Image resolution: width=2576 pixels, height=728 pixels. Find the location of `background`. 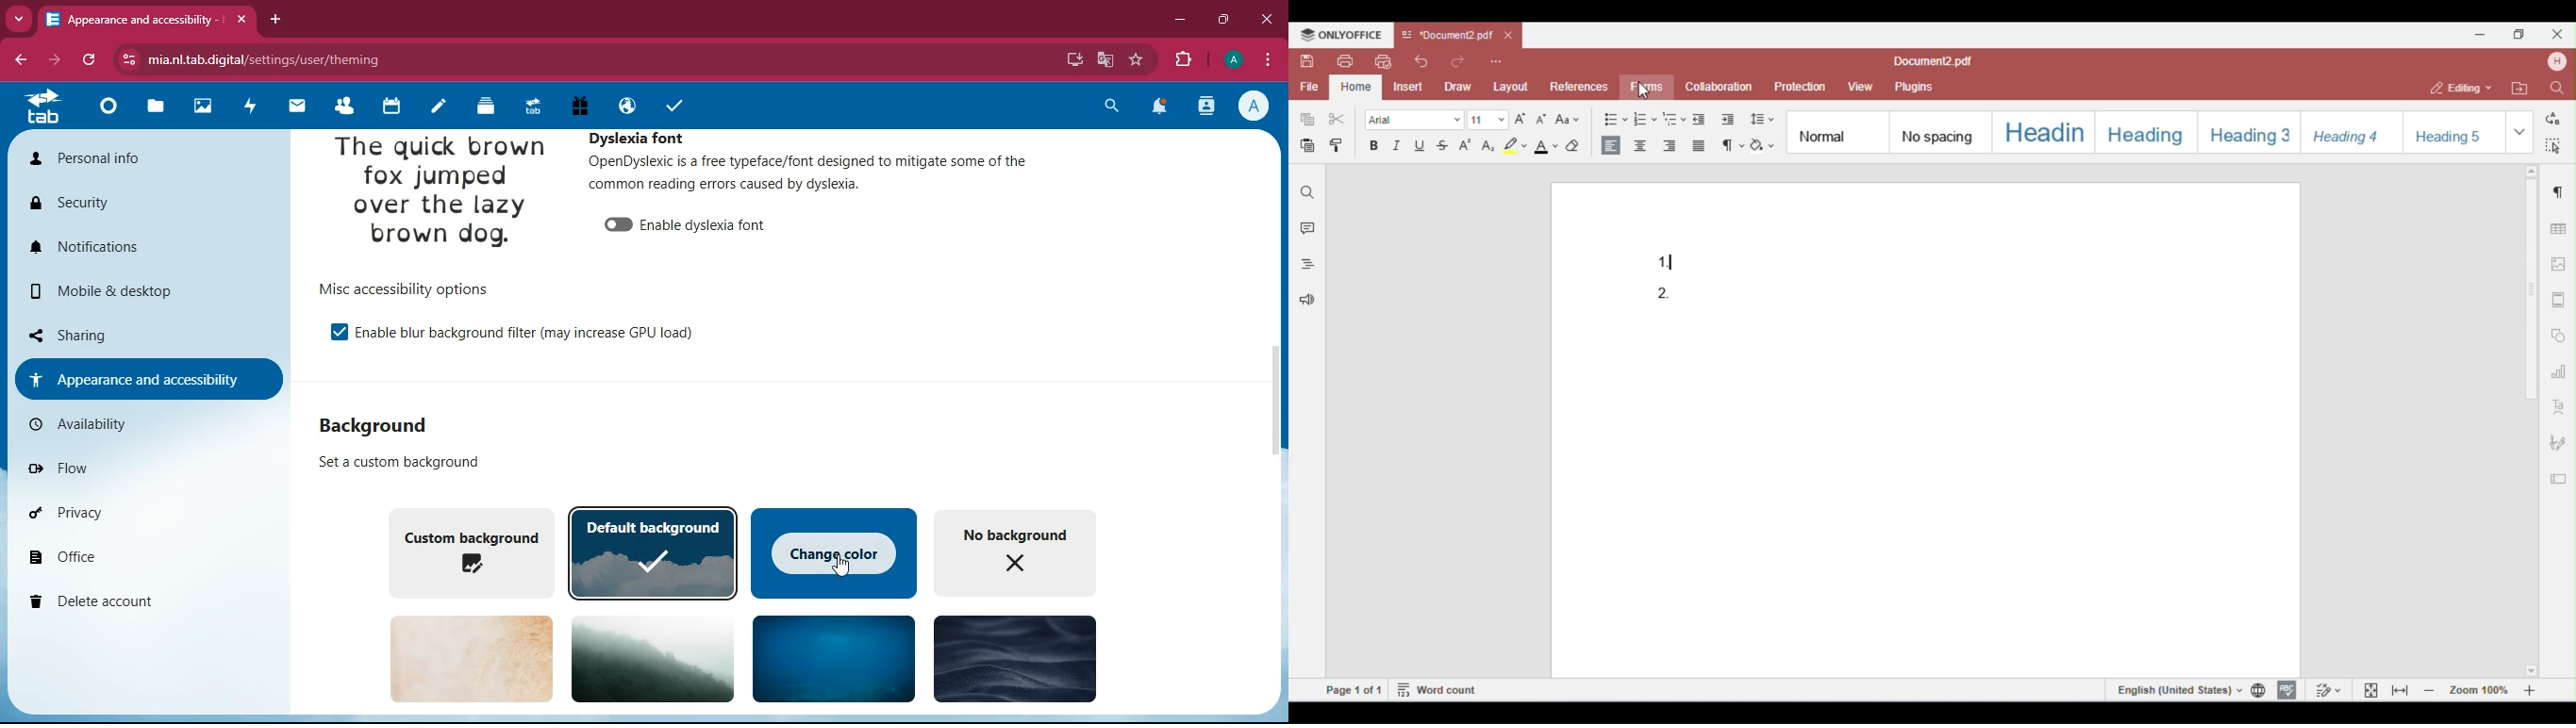

background is located at coordinates (656, 658).